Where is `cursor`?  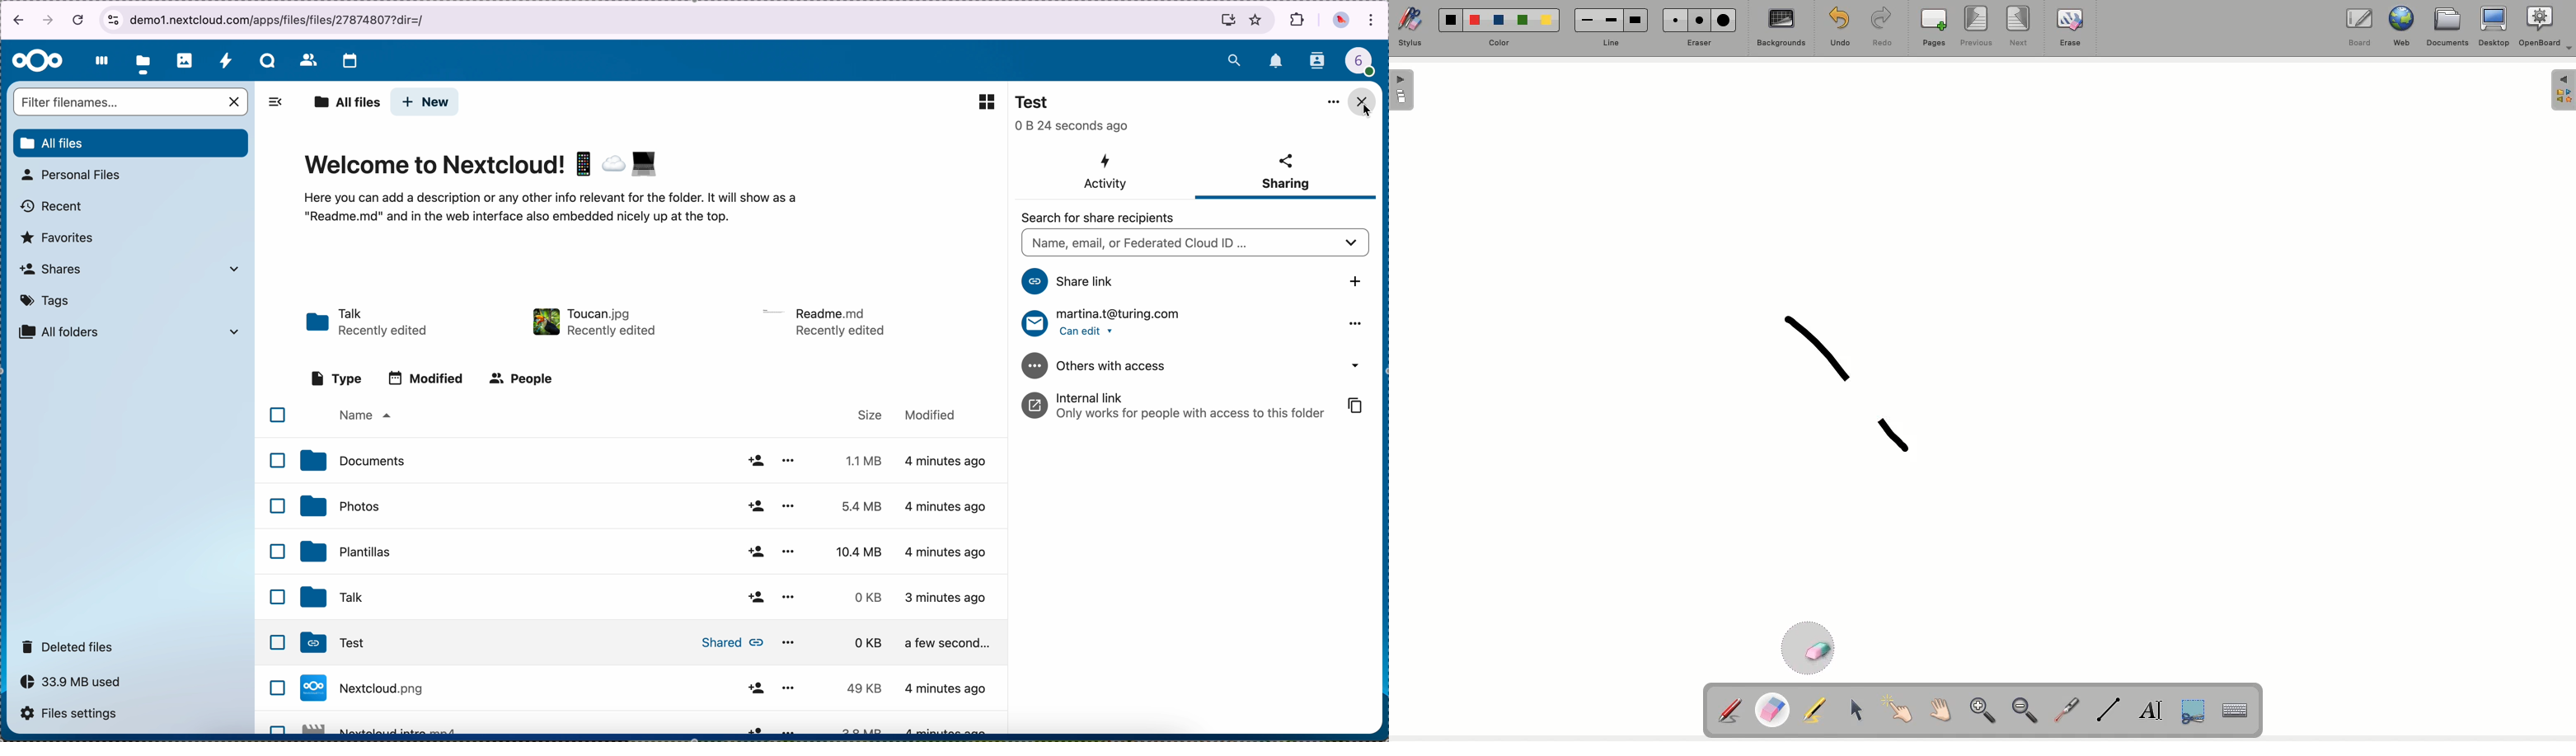 cursor is located at coordinates (1366, 112).